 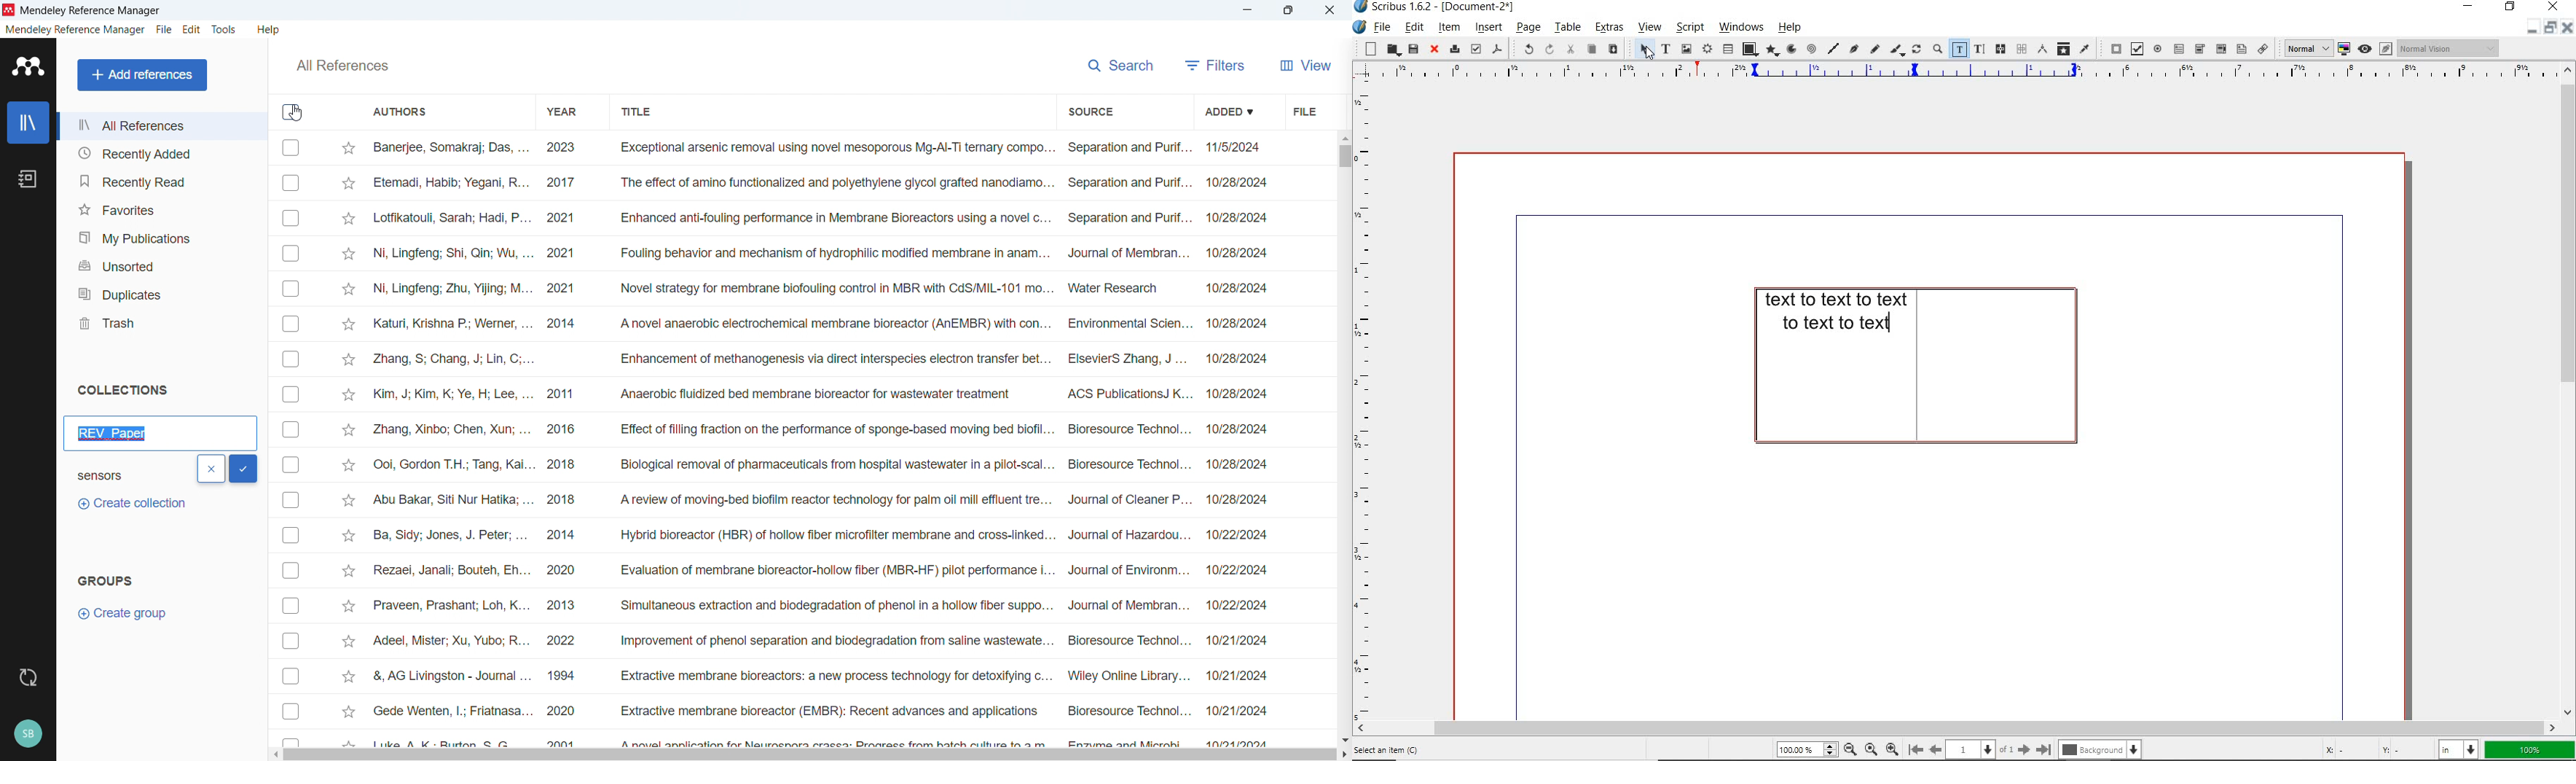 I want to click on File, so click(x=1304, y=109).